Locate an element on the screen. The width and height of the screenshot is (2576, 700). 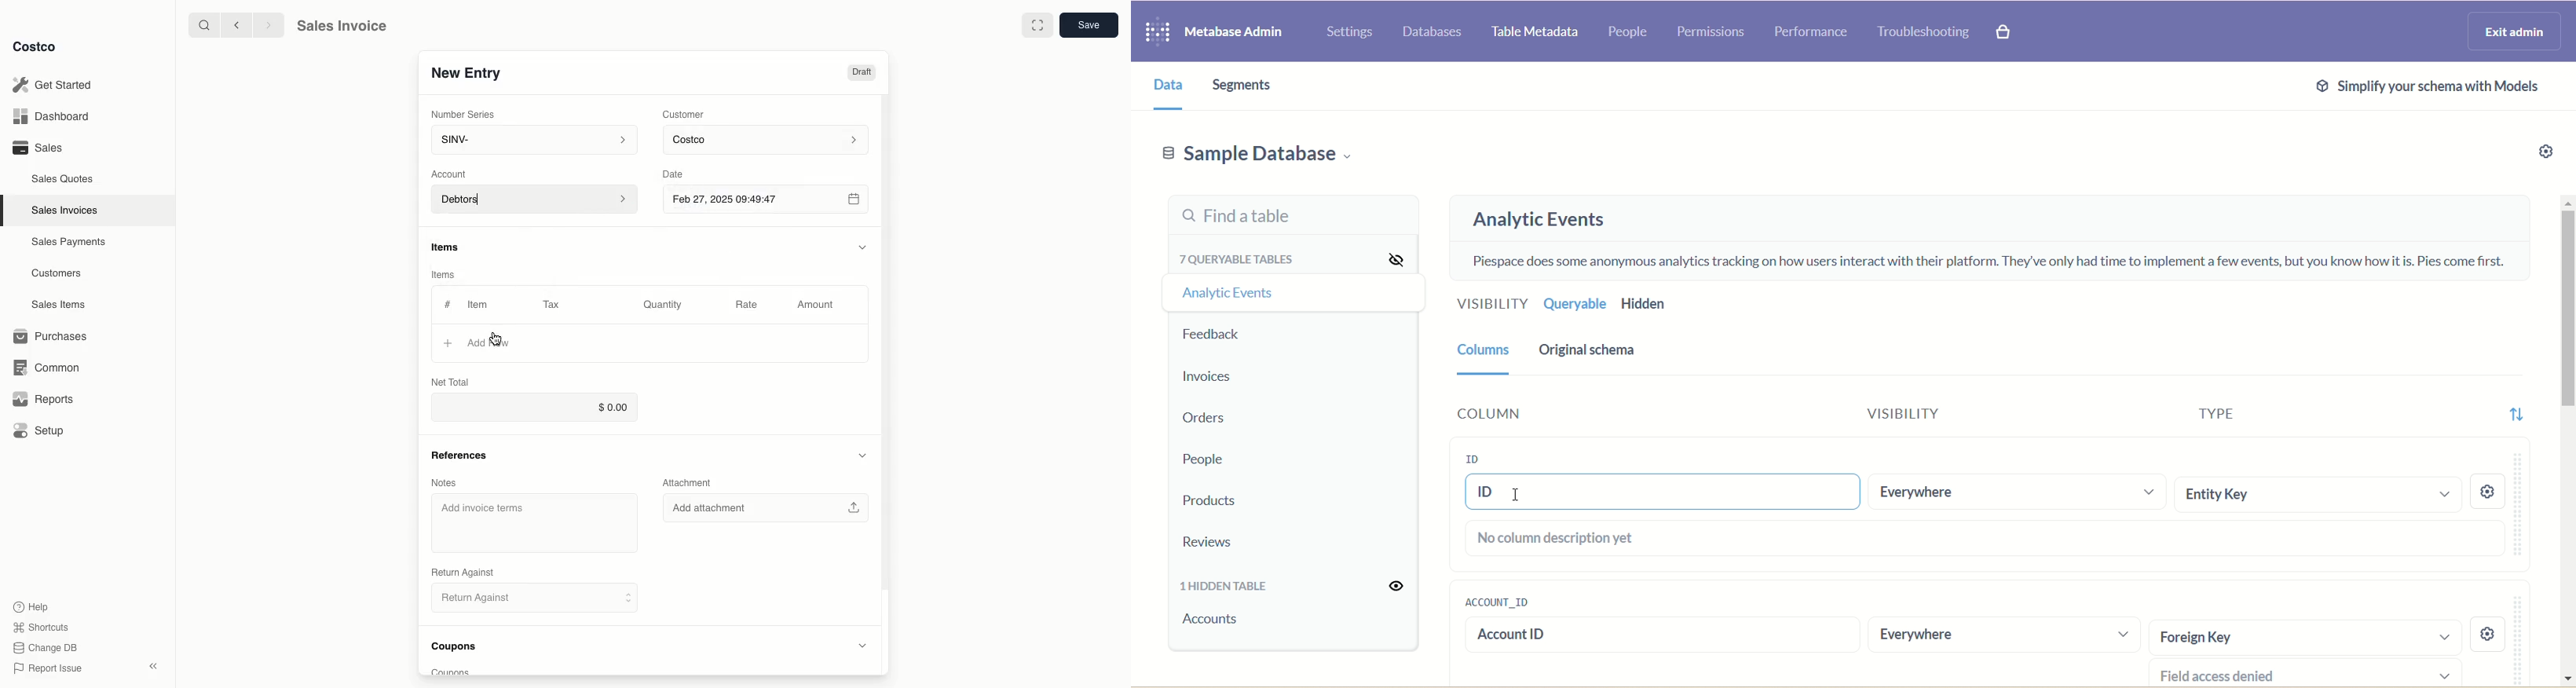
Net Total is located at coordinates (451, 382).